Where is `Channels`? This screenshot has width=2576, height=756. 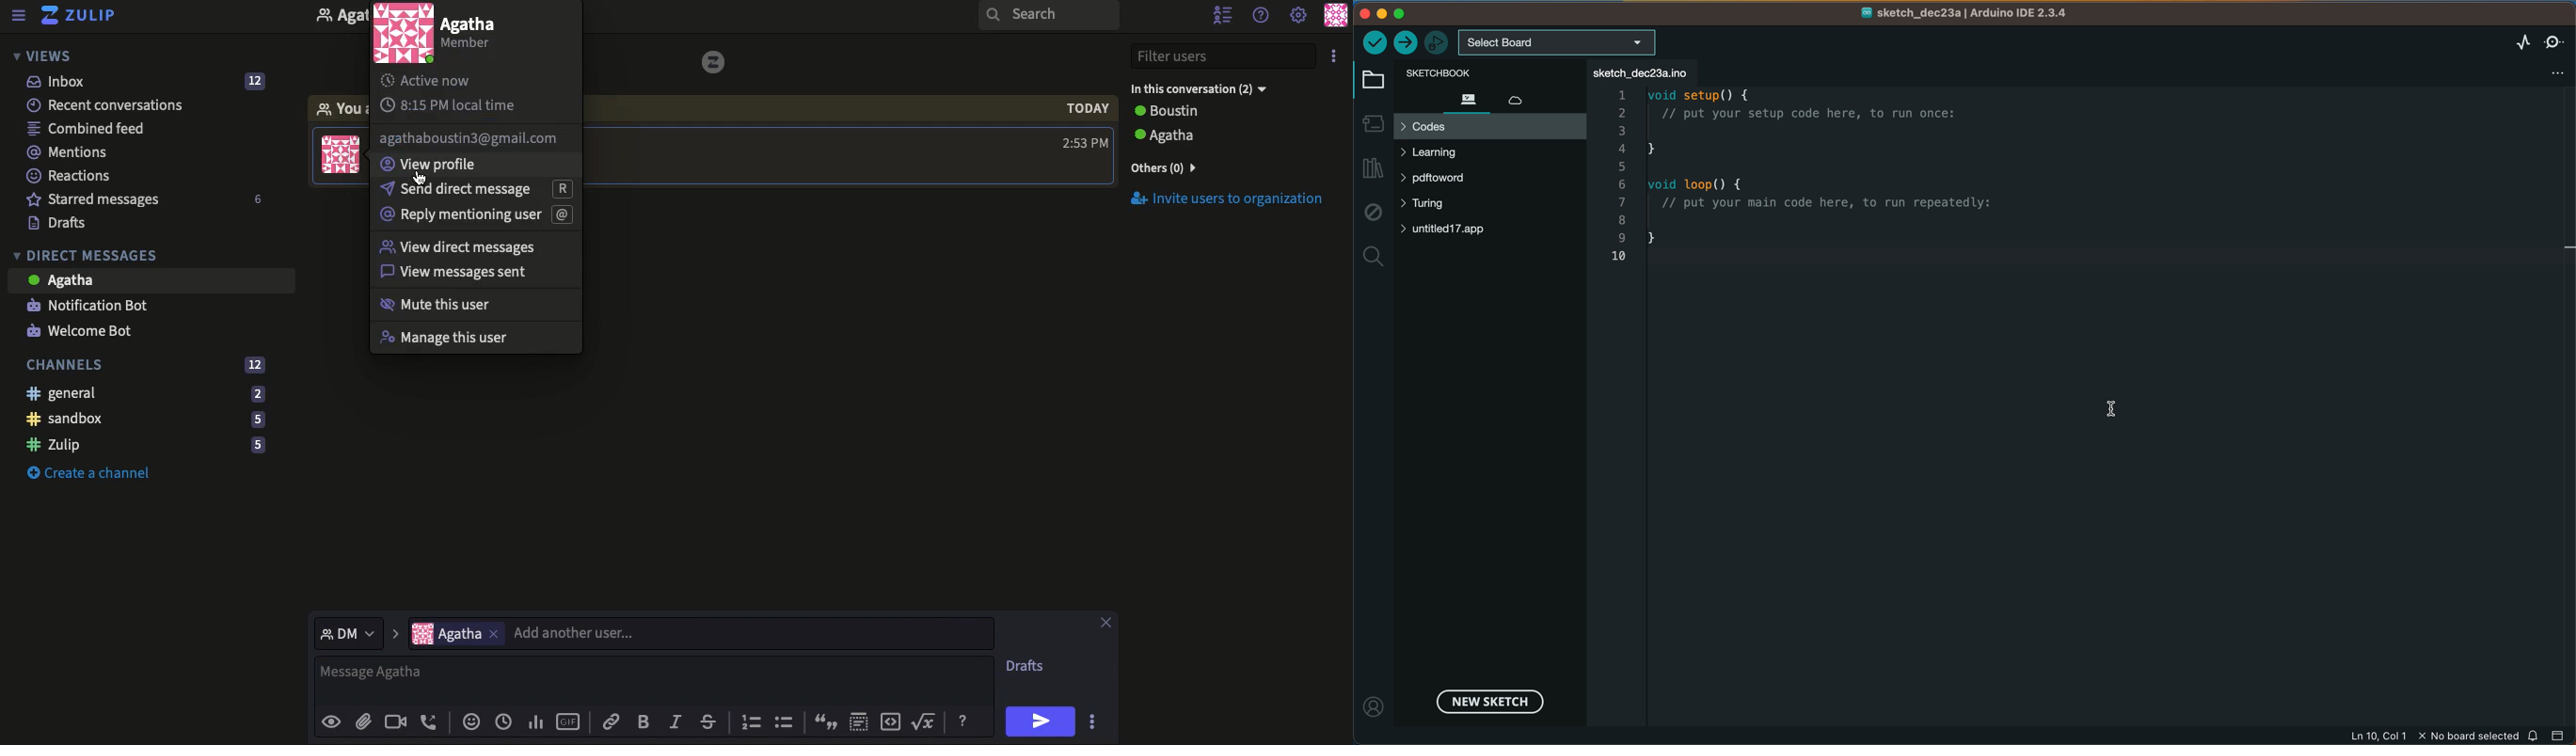
Channels is located at coordinates (149, 366).